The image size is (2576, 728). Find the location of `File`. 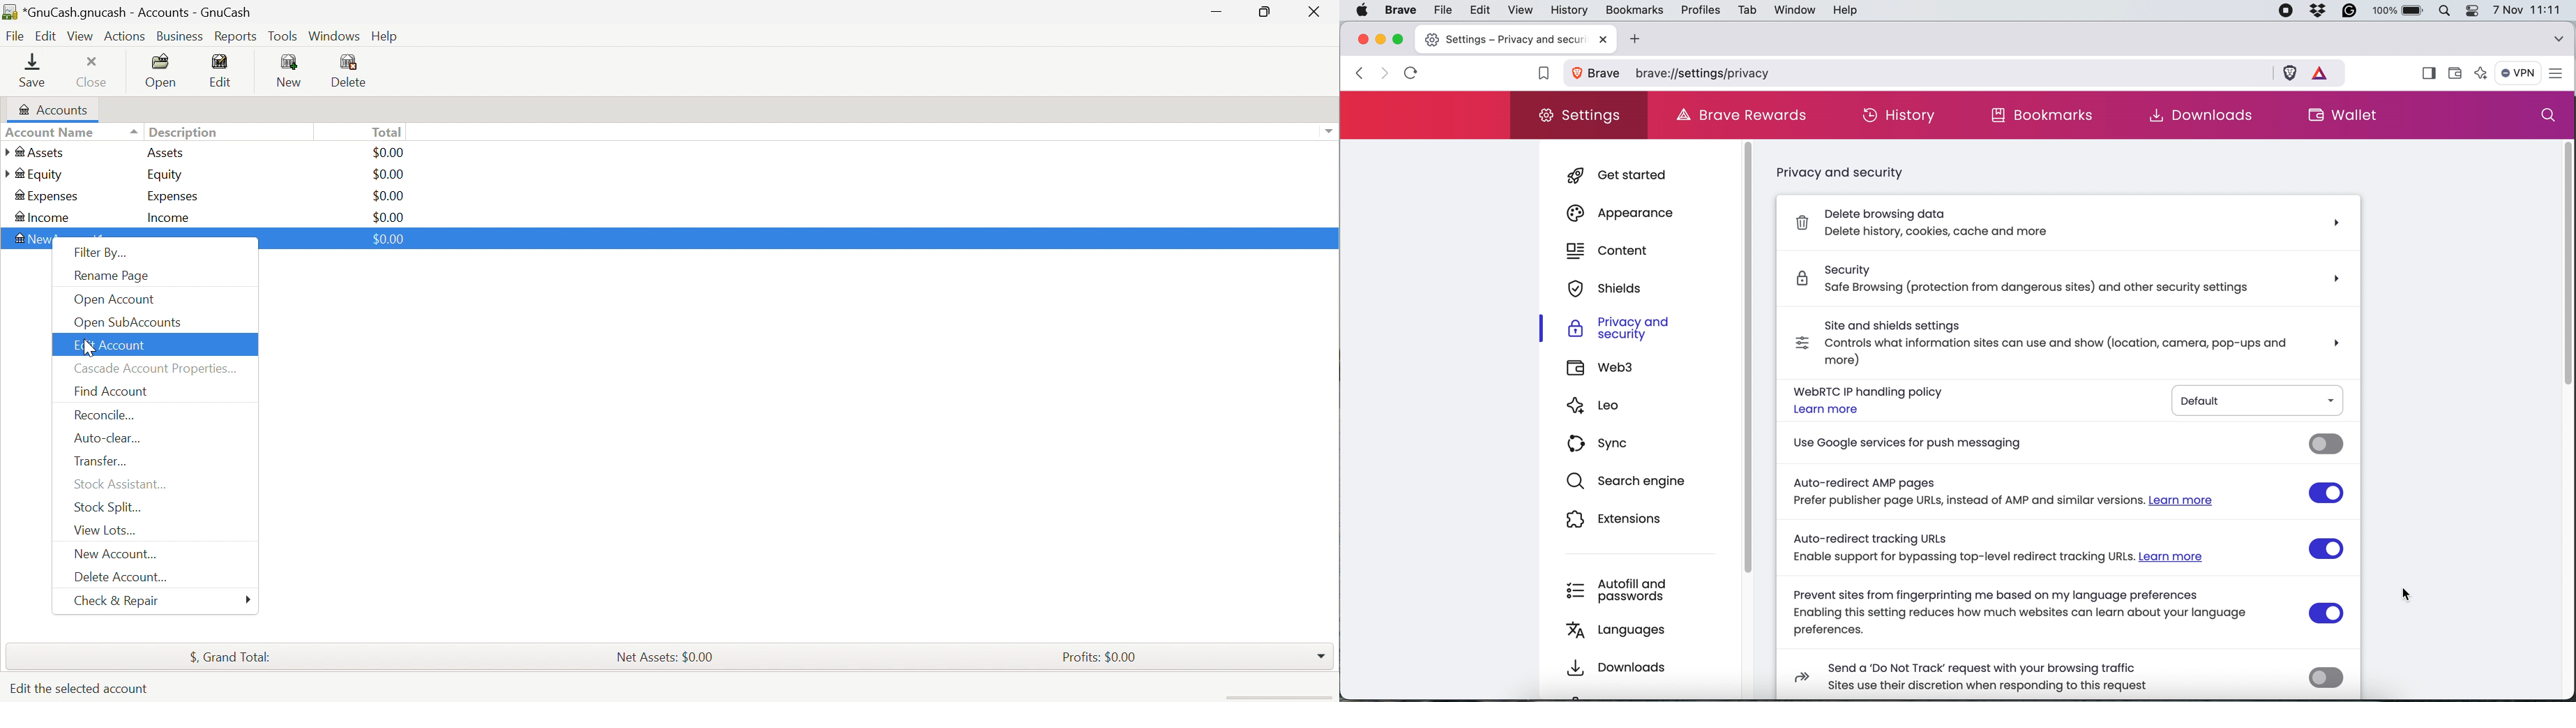

File is located at coordinates (15, 34).